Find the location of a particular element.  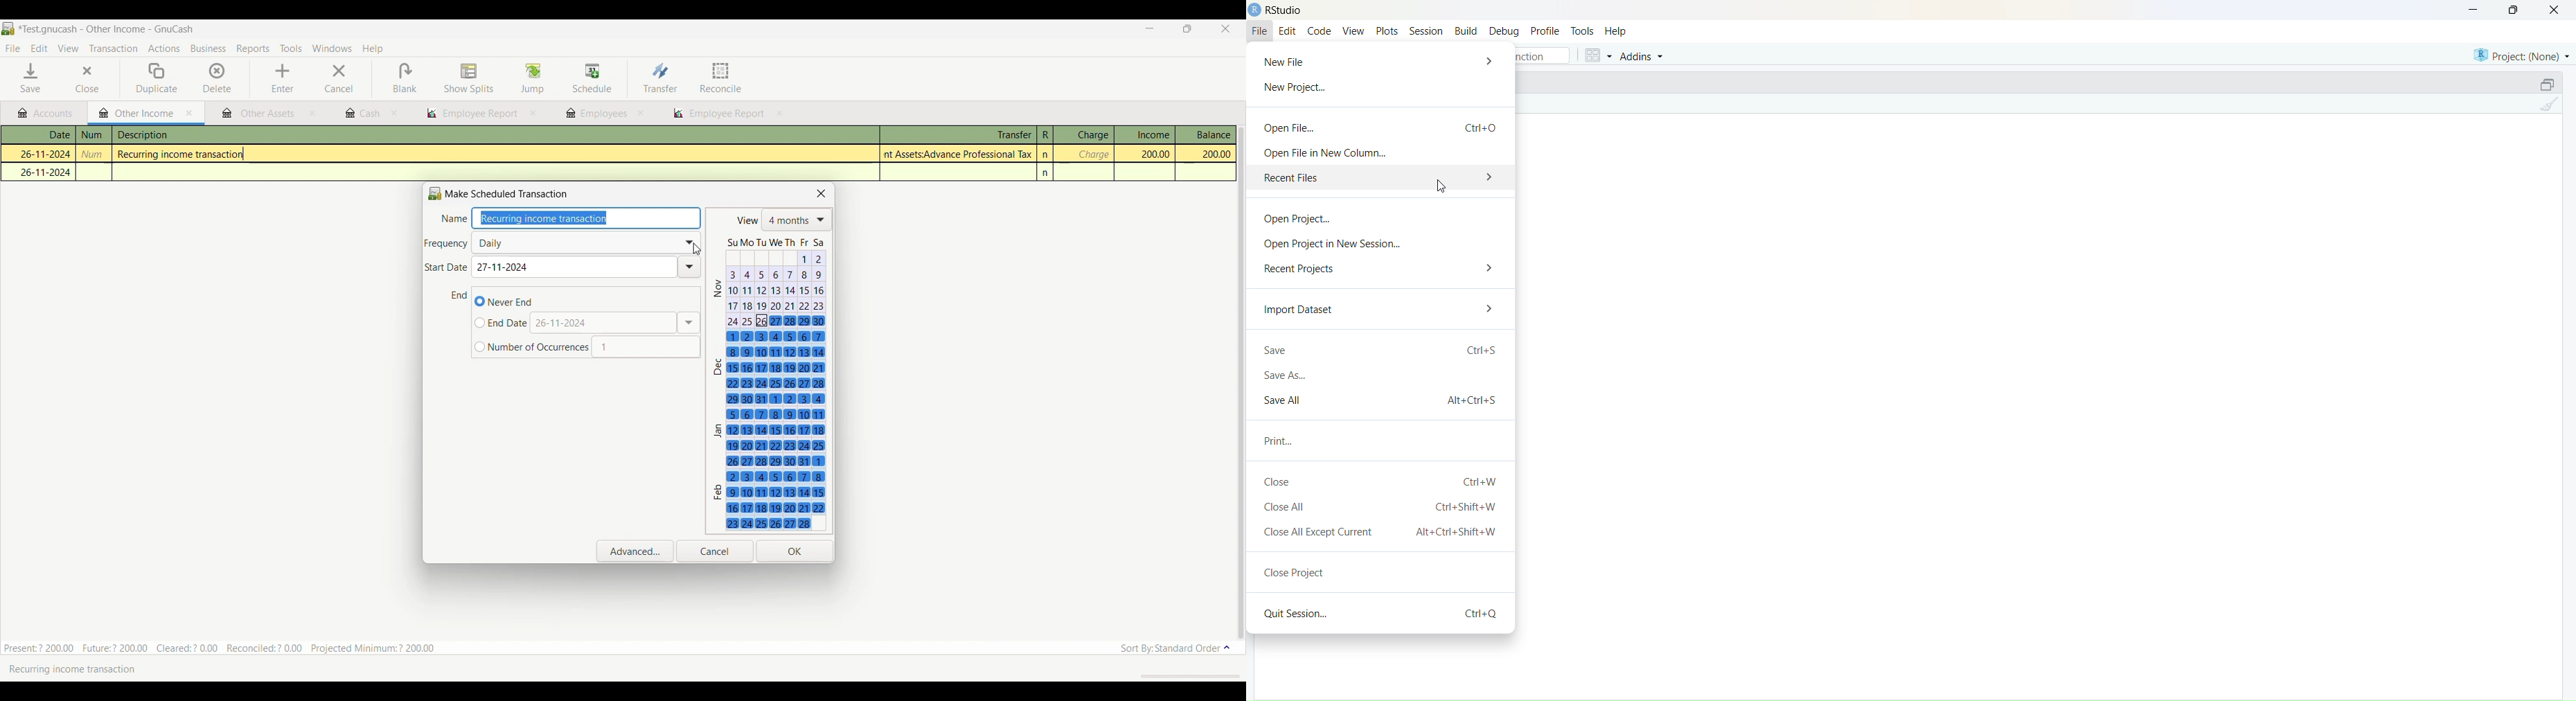

26-11-2024 is located at coordinates (40, 153).